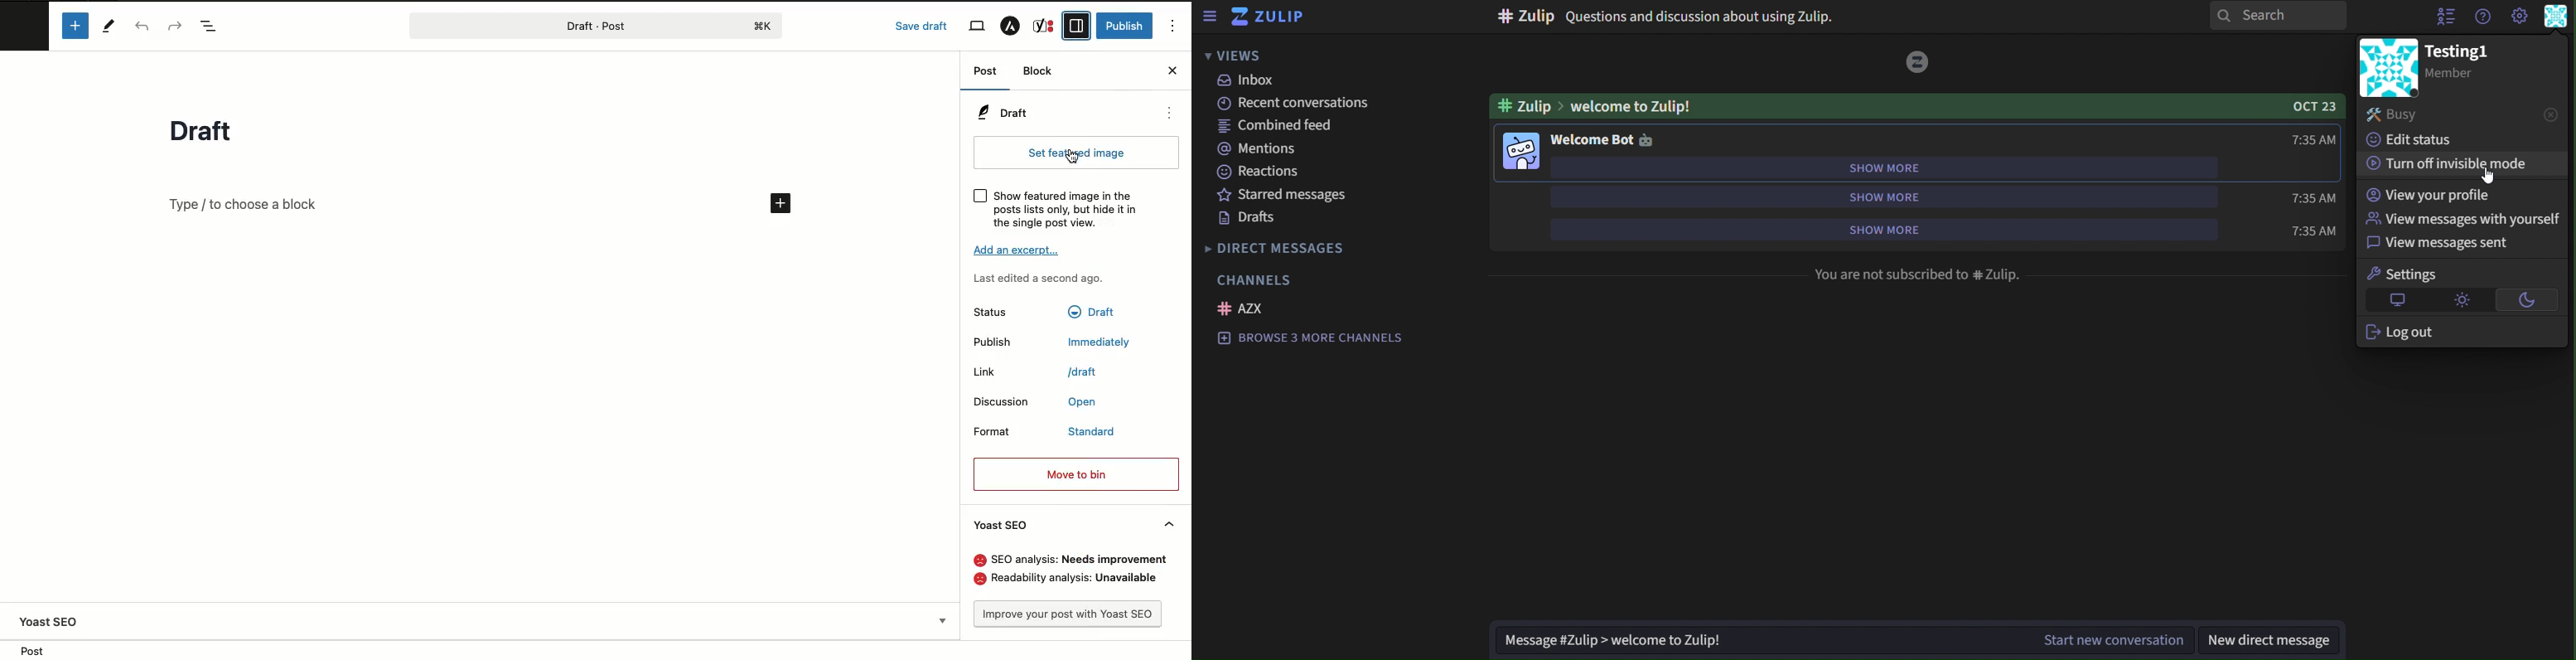 This screenshot has width=2576, height=672. Describe the element at coordinates (2456, 164) in the screenshot. I see `turn off invisible mode` at that location.